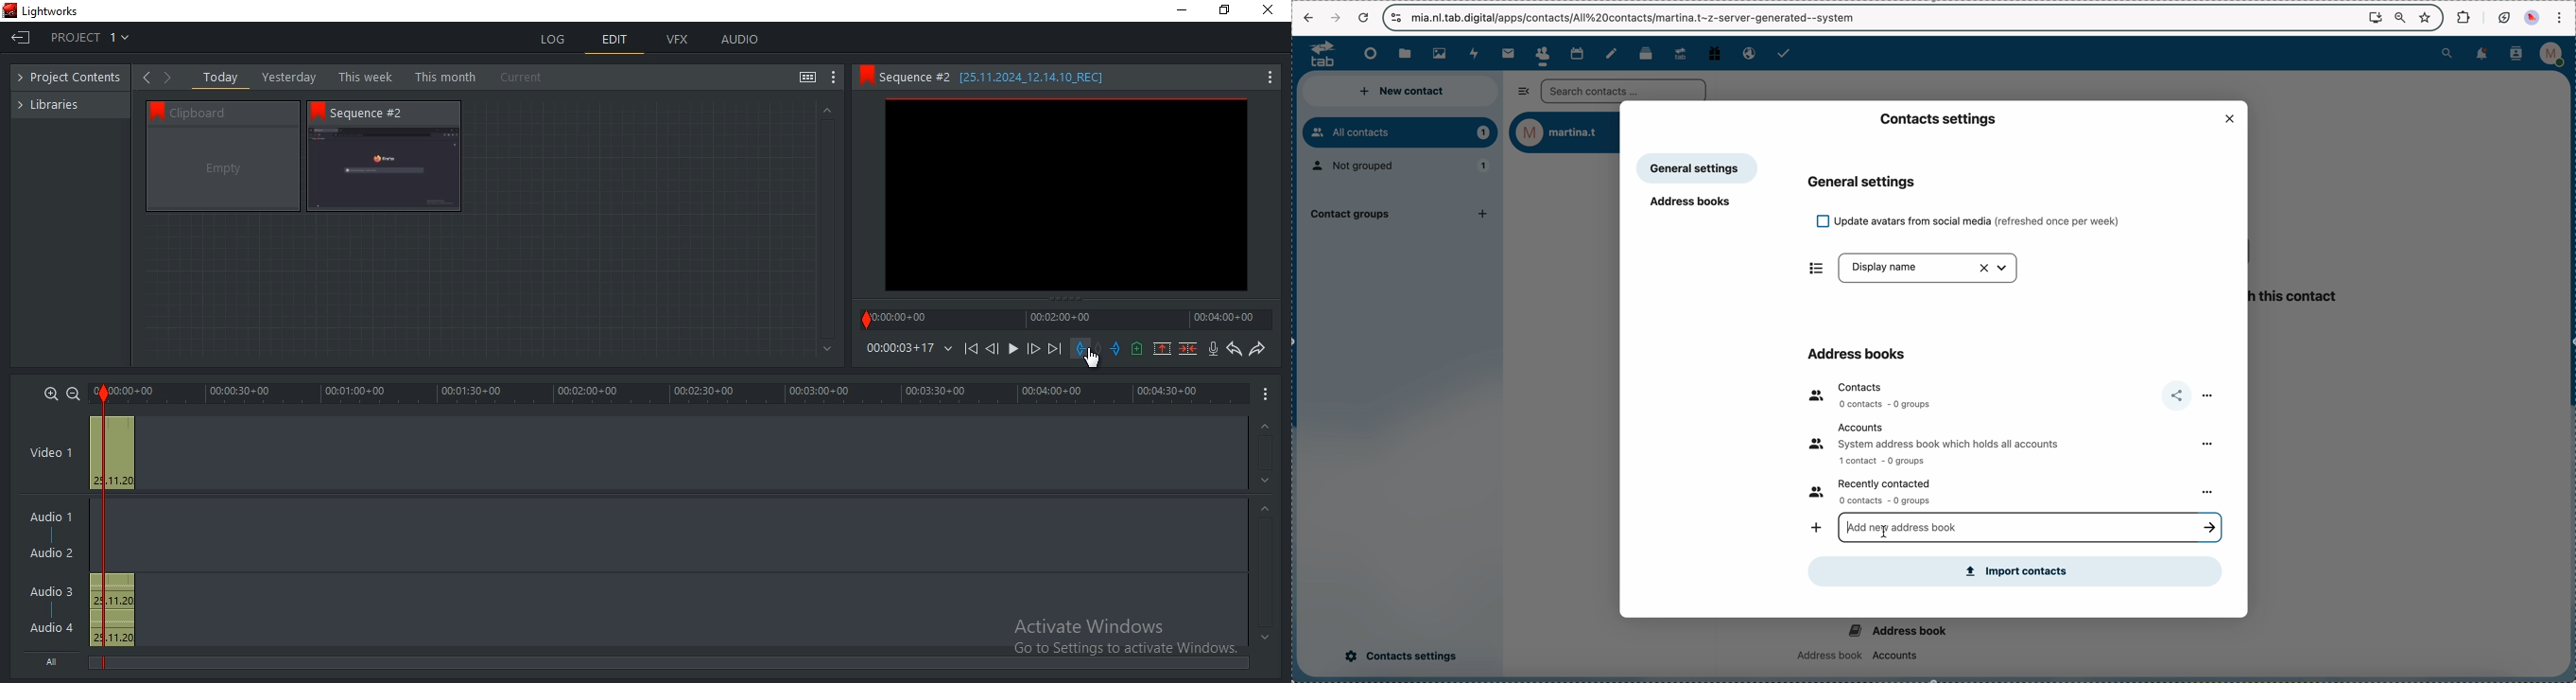  I want to click on items, so click(1810, 267).